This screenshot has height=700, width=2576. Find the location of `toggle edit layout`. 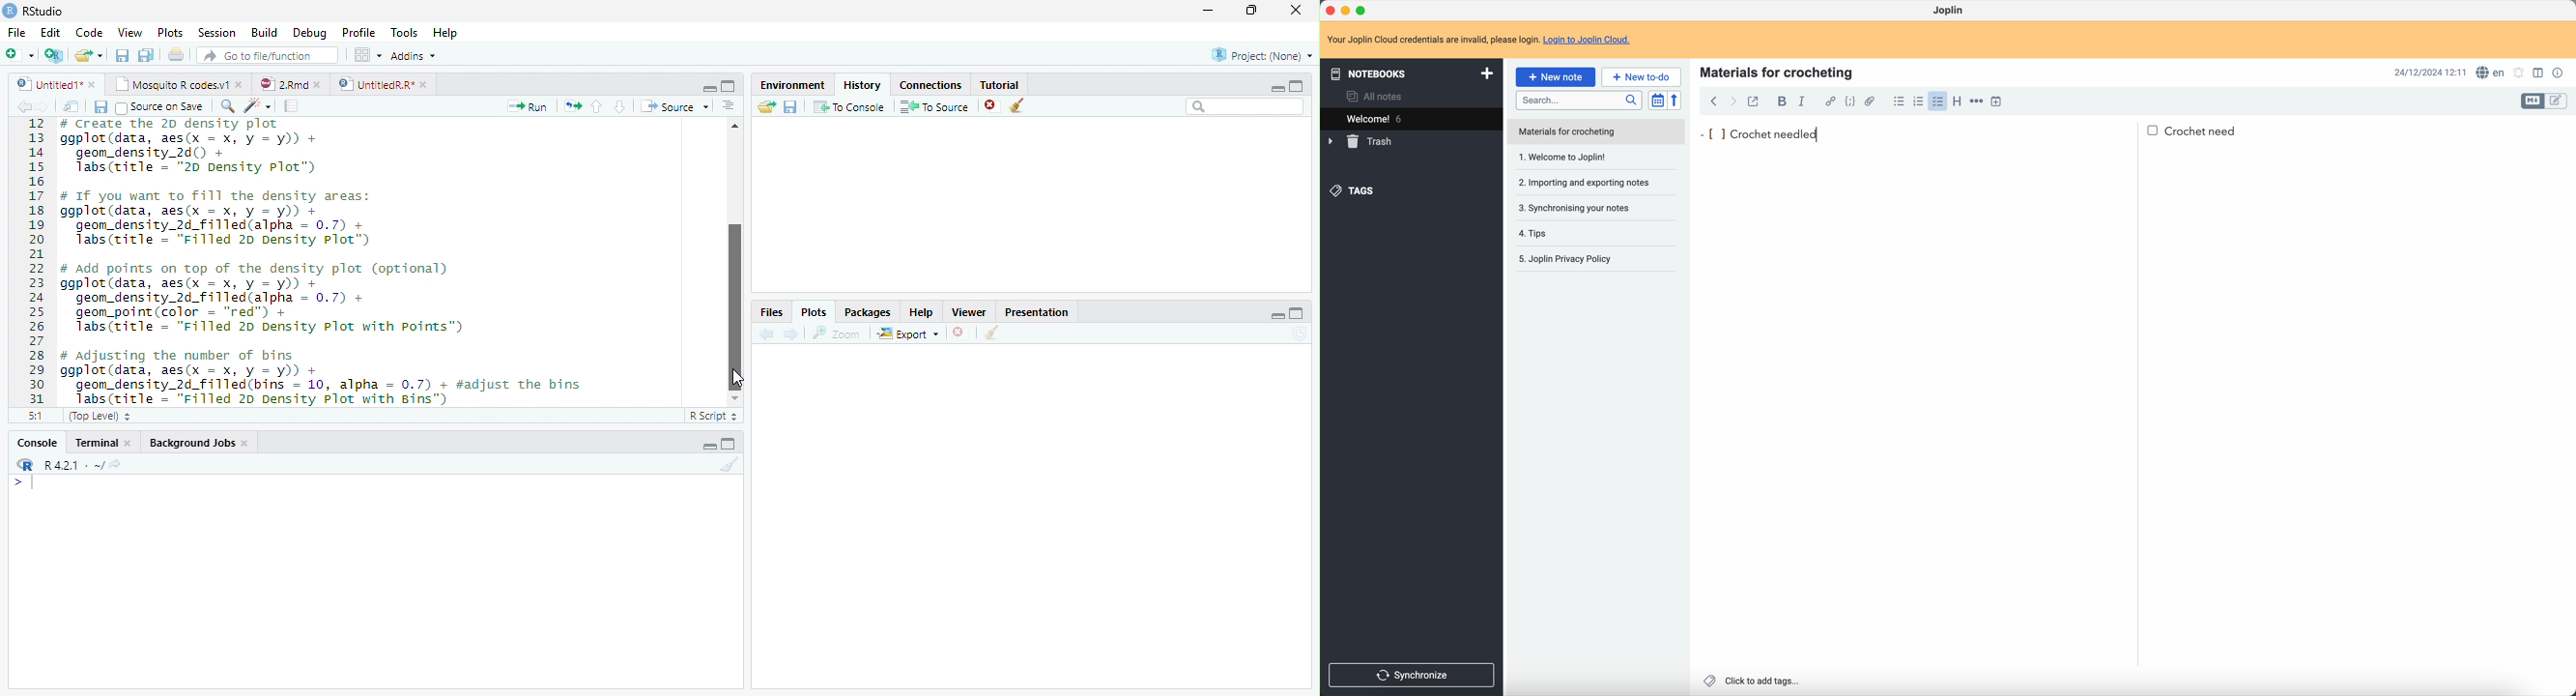

toggle edit layout is located at coordinates (2533, 101).